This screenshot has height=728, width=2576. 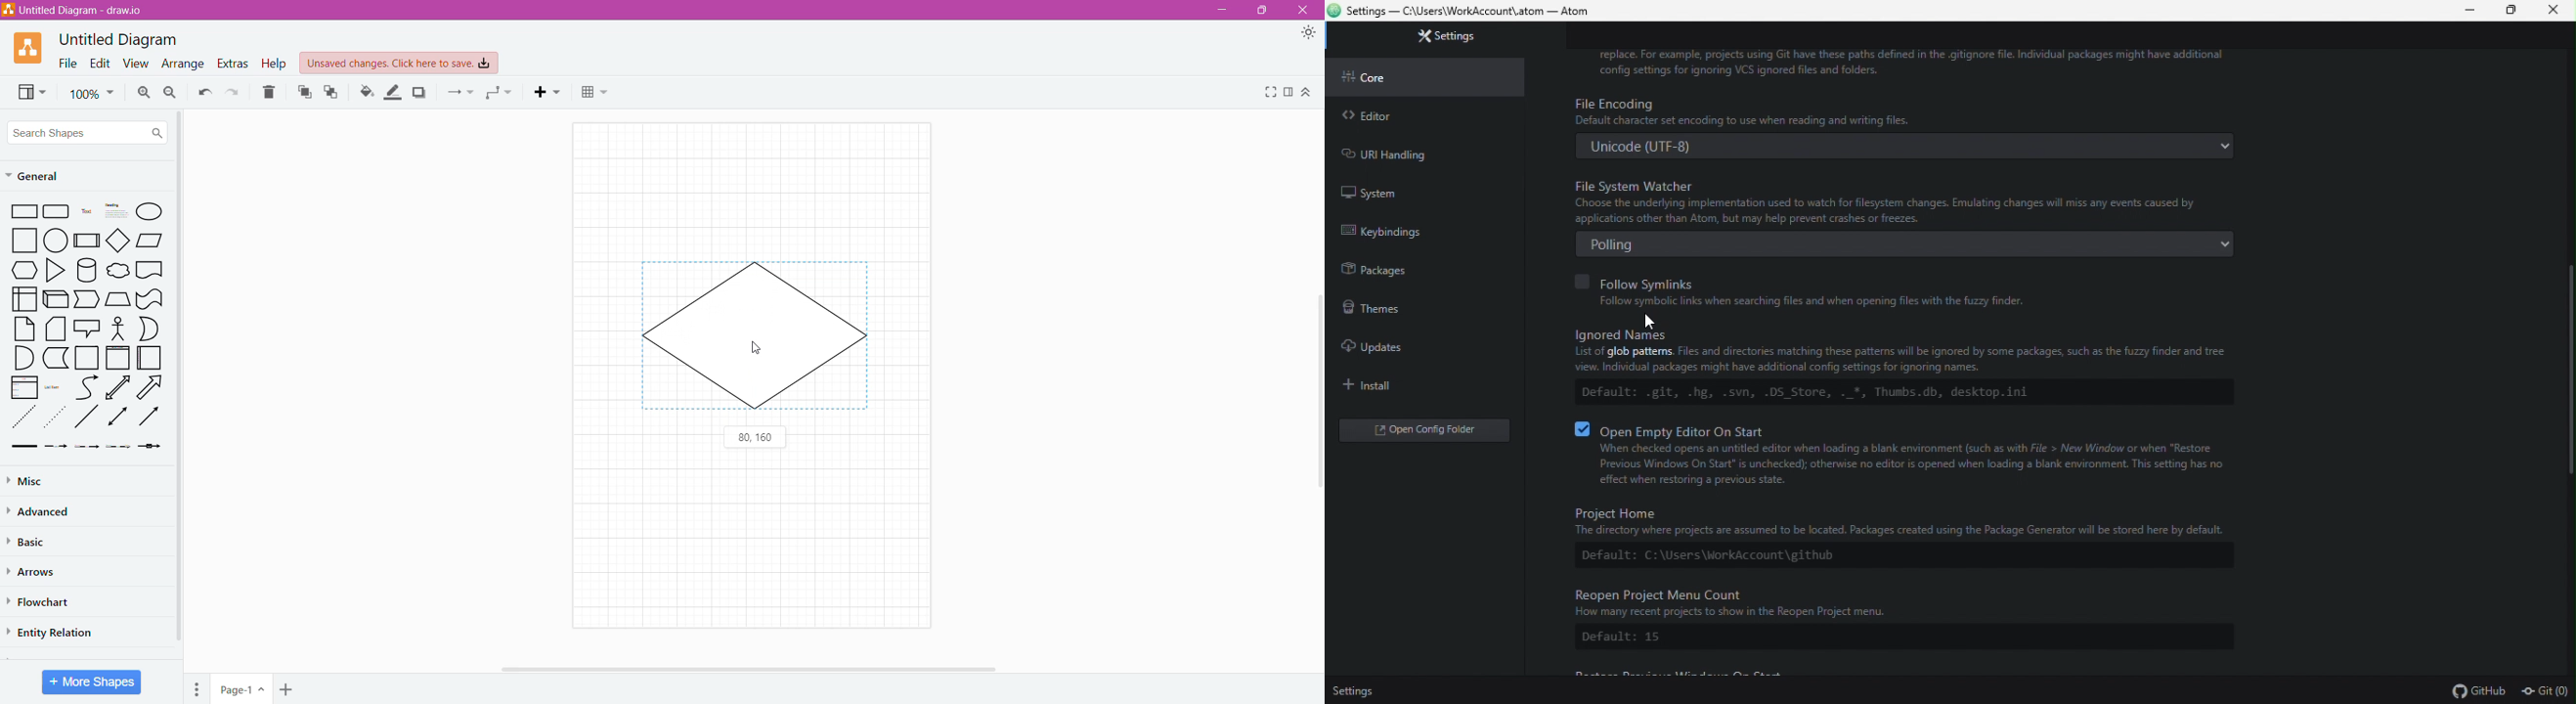 What do you see at coordinates (120, 448) in the screenshot?
I see `Connector with 3 Labels` at bounding box center [120, 448].